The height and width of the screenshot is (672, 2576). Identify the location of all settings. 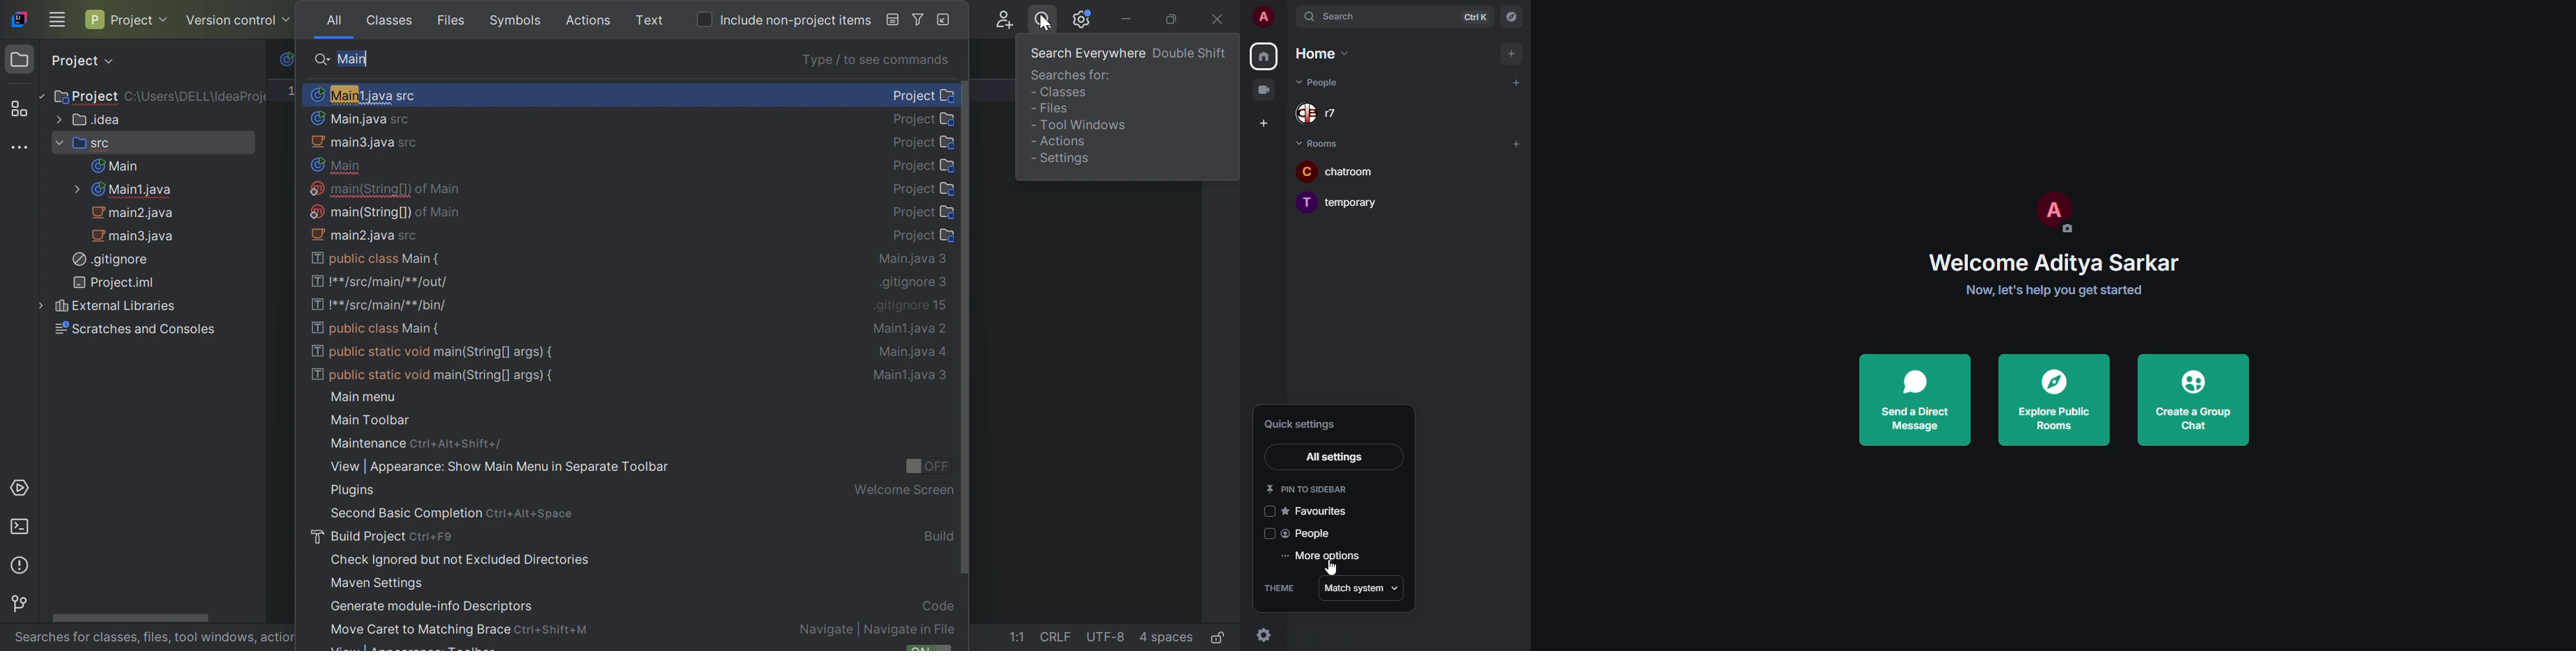
(1334, 457).